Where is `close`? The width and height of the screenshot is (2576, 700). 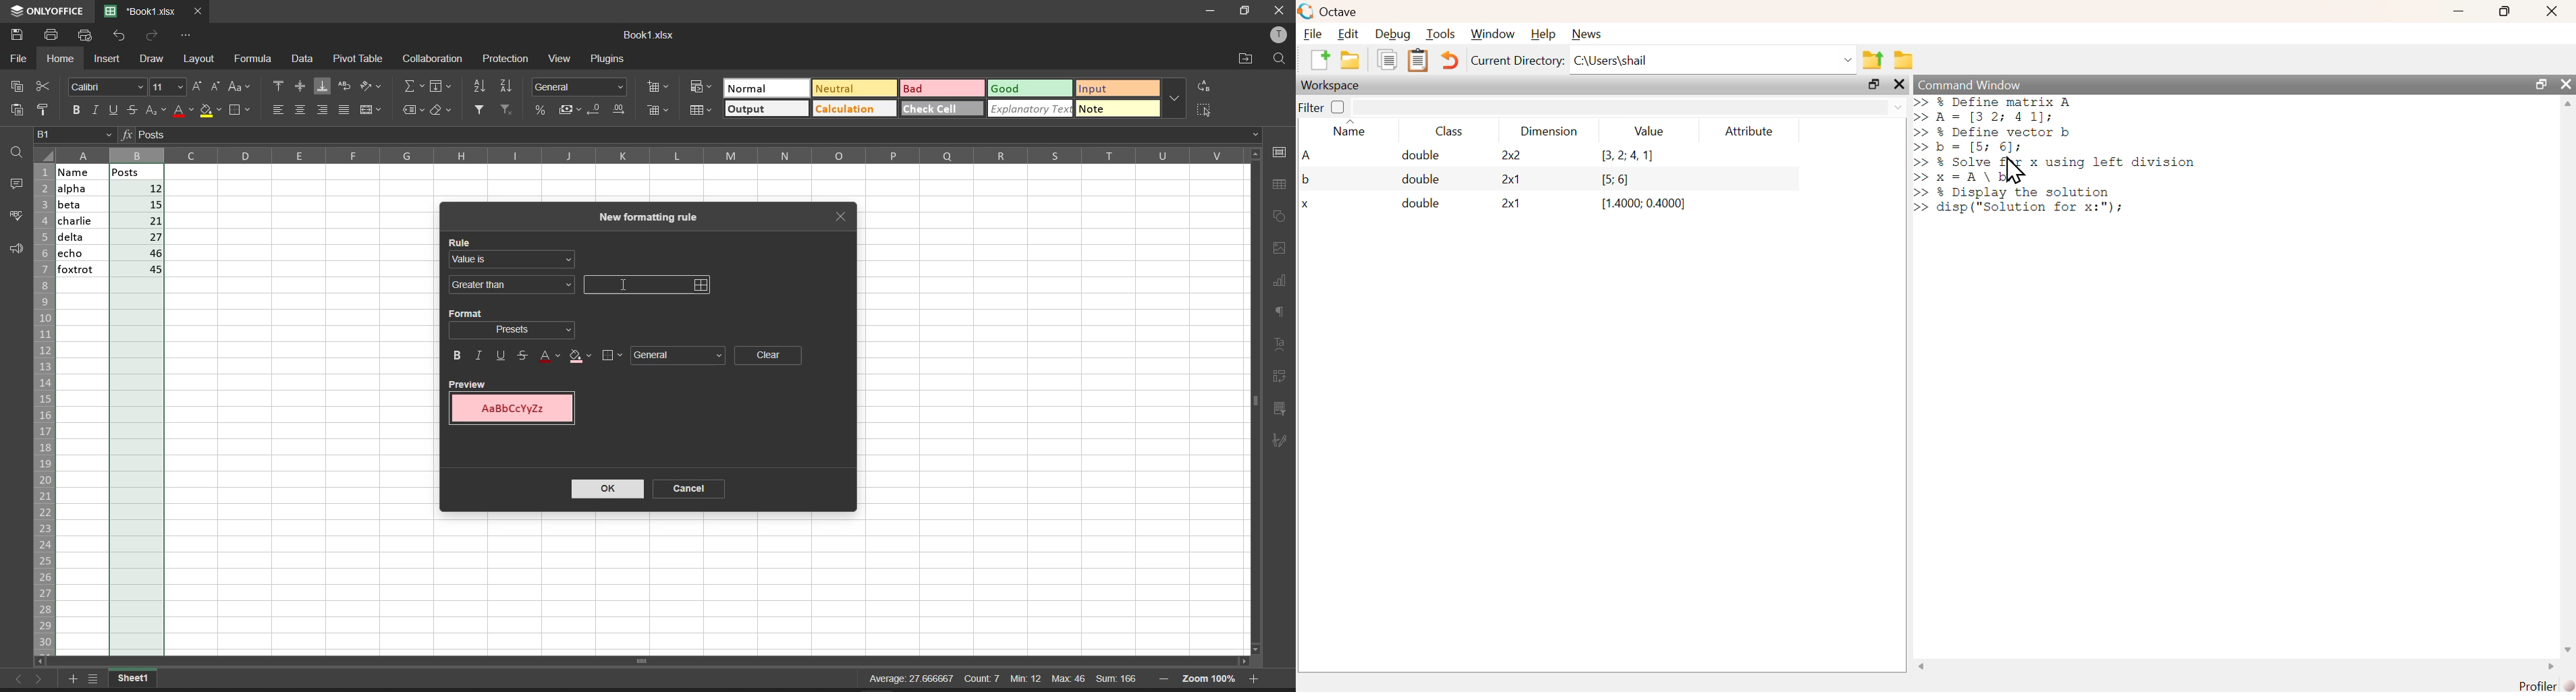
close is located at coordinates (1282, 10).